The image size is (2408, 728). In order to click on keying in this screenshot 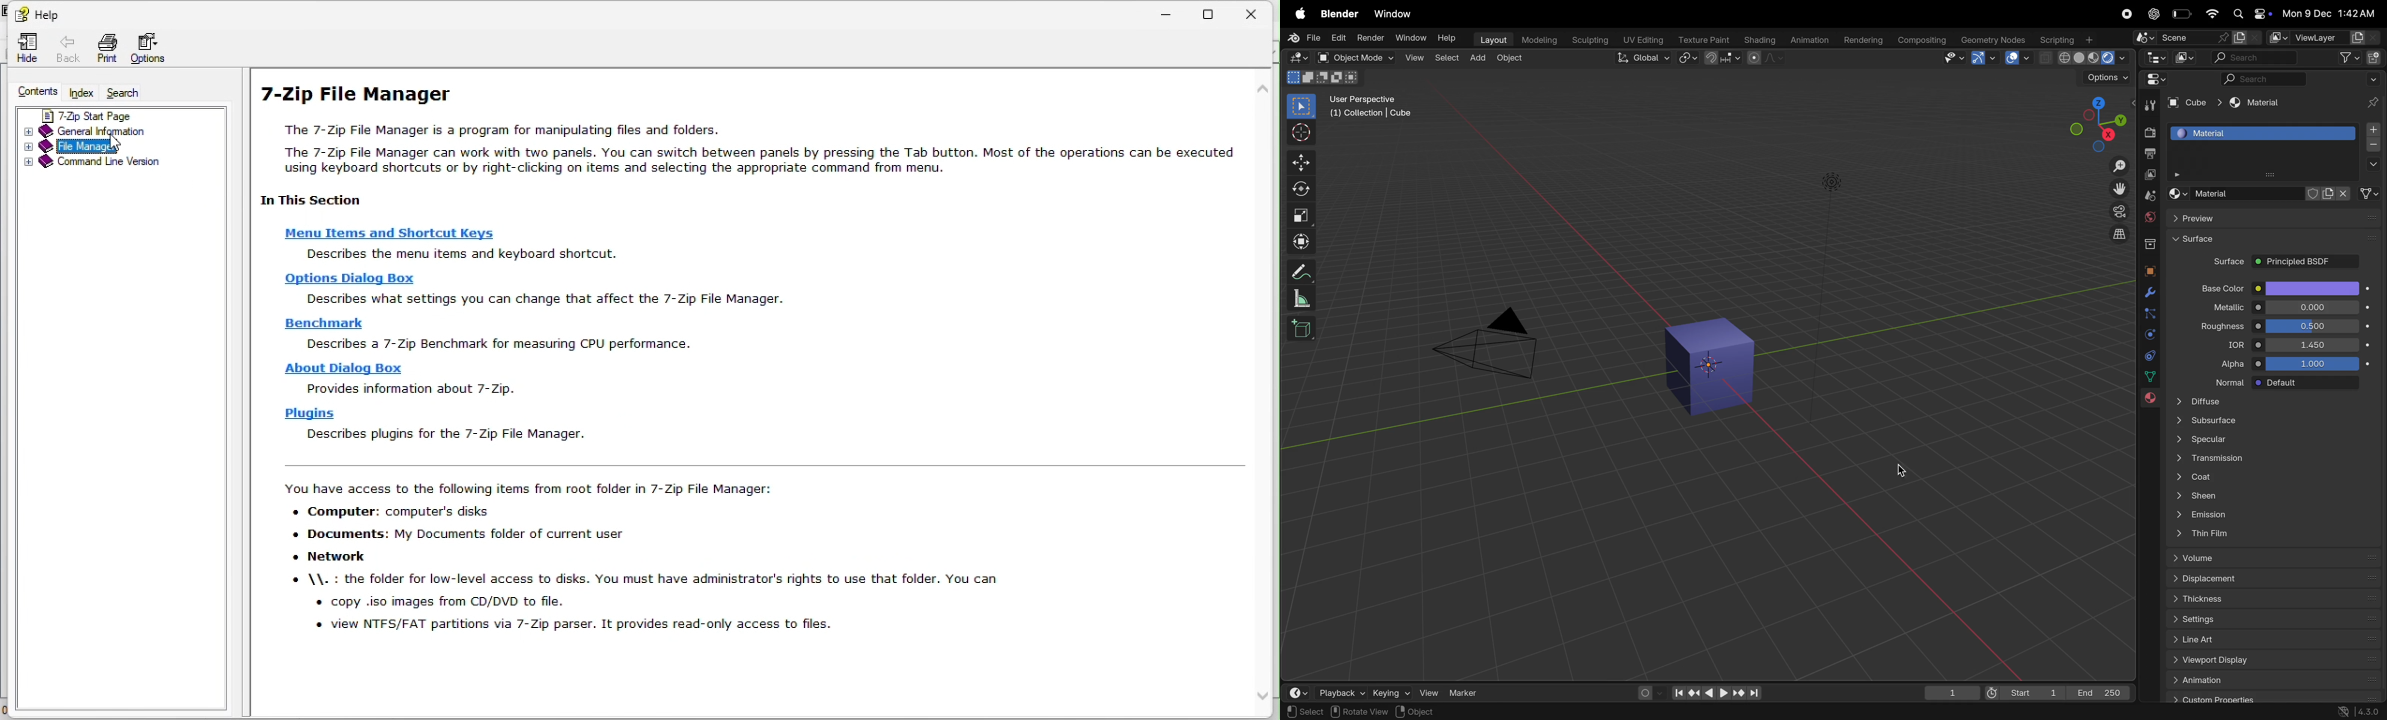, I will do `click(1380, 693)`.